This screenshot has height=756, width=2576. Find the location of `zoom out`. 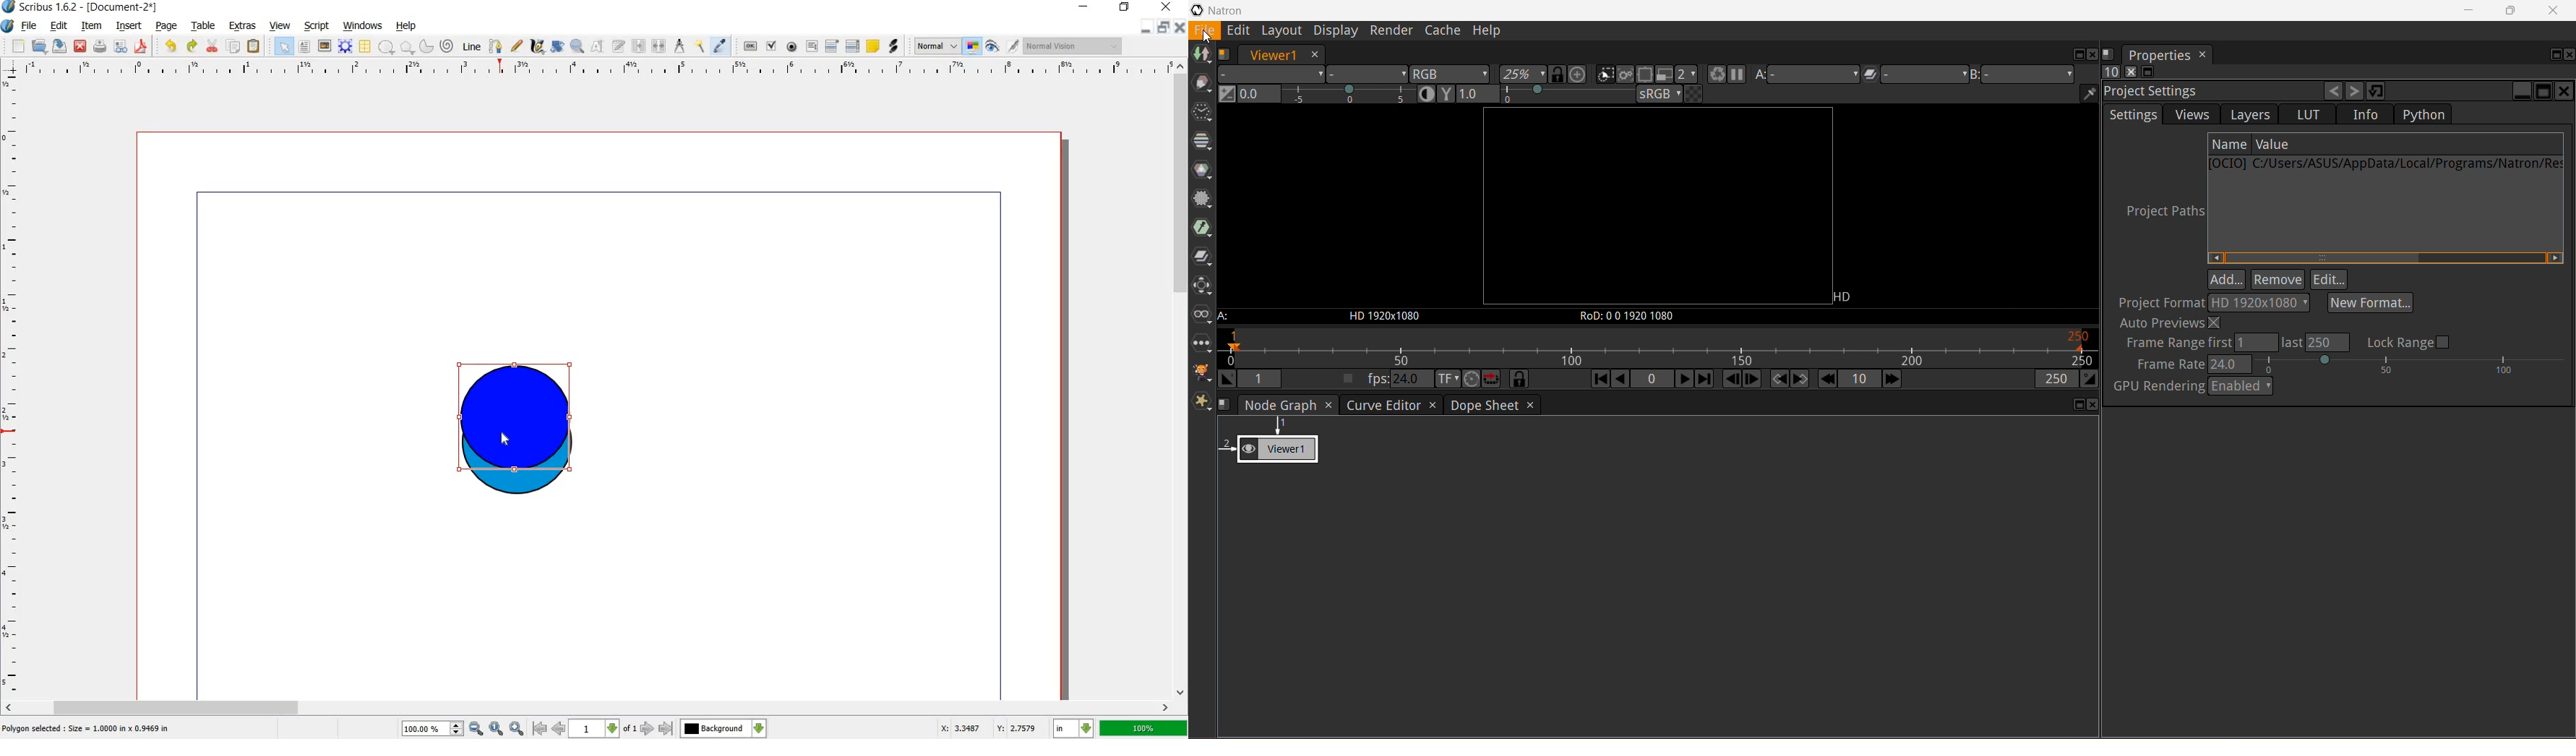

zoom out is located at coordinates (476, 728).